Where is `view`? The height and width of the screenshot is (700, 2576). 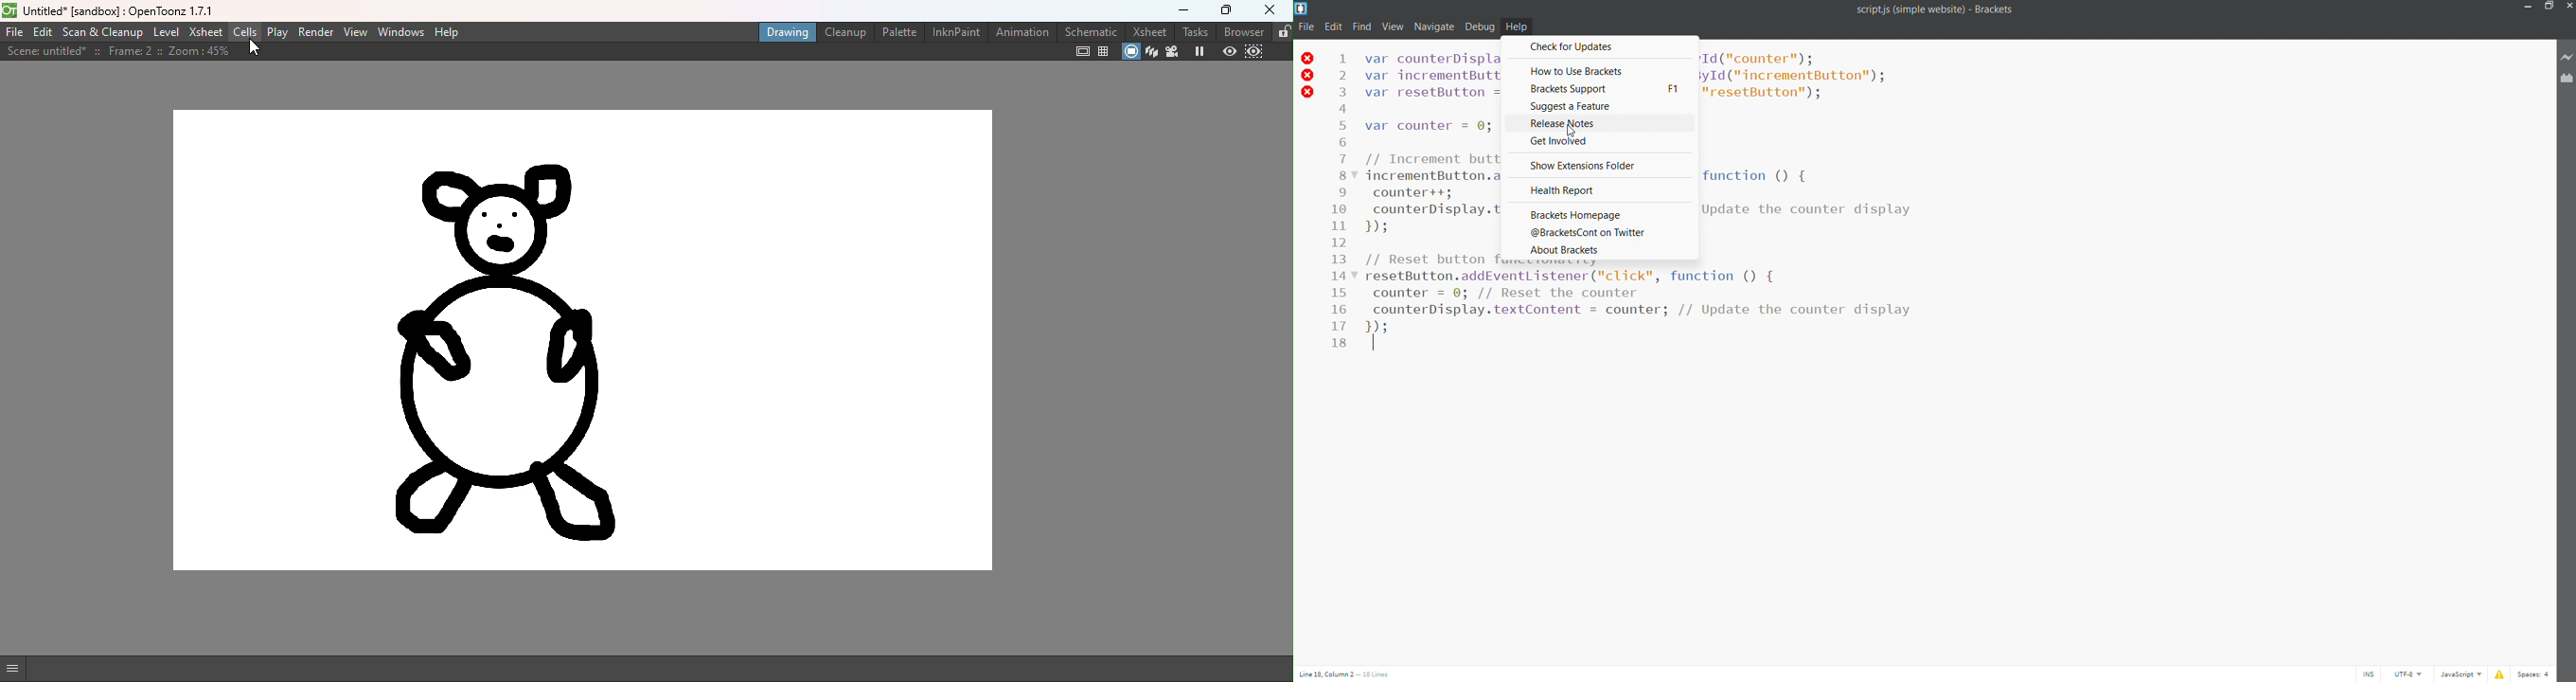
view is located at coordinates (1393, 26).